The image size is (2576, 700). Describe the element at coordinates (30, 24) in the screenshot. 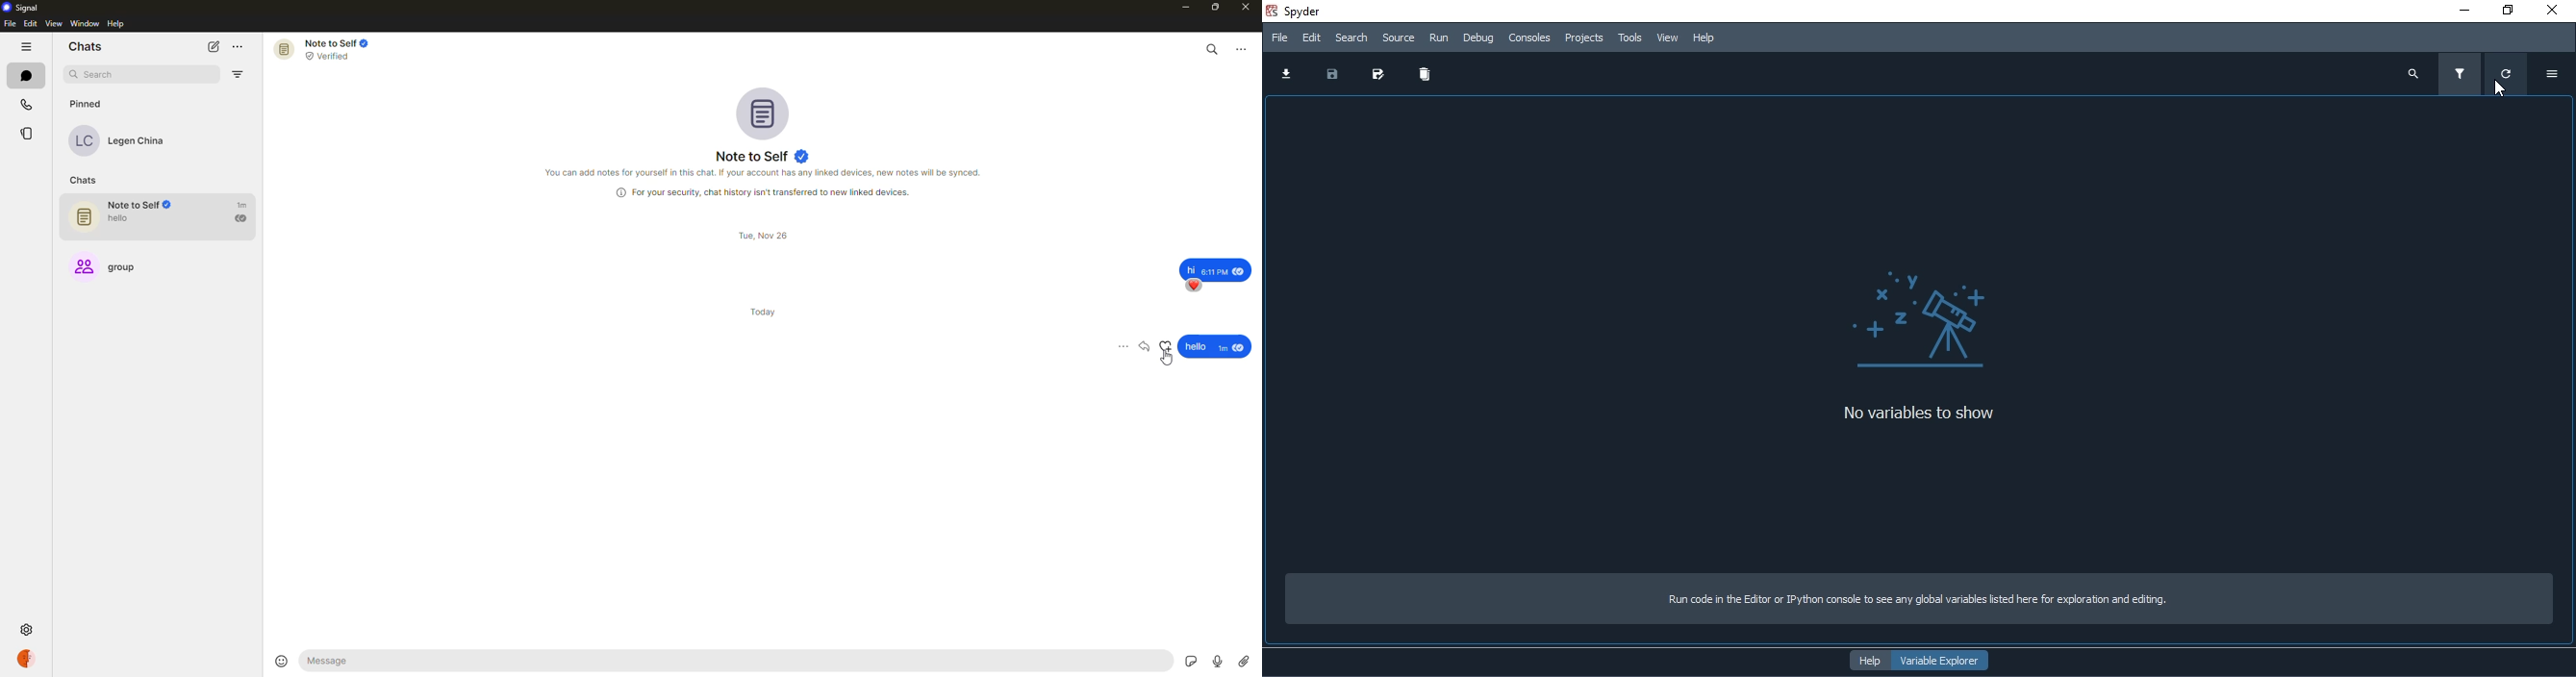

I see `edit` at that location.